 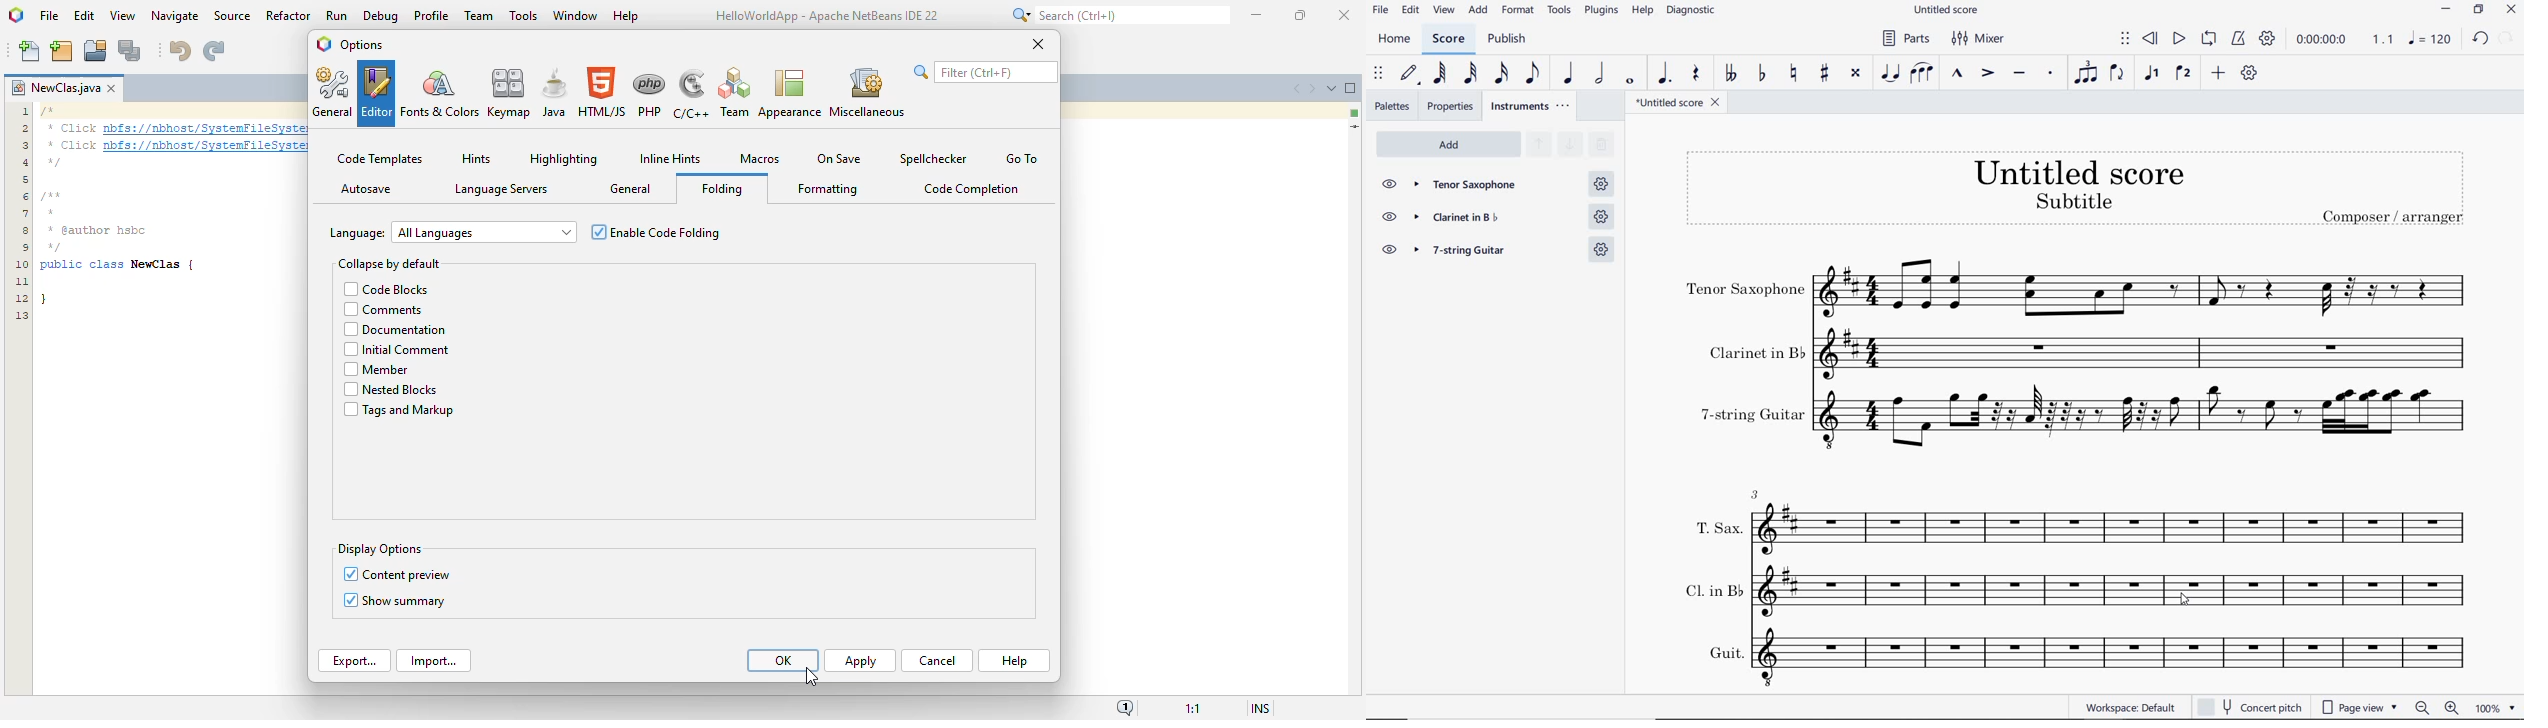 What do you see at coordinates (1729, 73) in the screenshot?
I see `TOGGLE-DOUBLE FLAT` at bounding box center [1729, 73].